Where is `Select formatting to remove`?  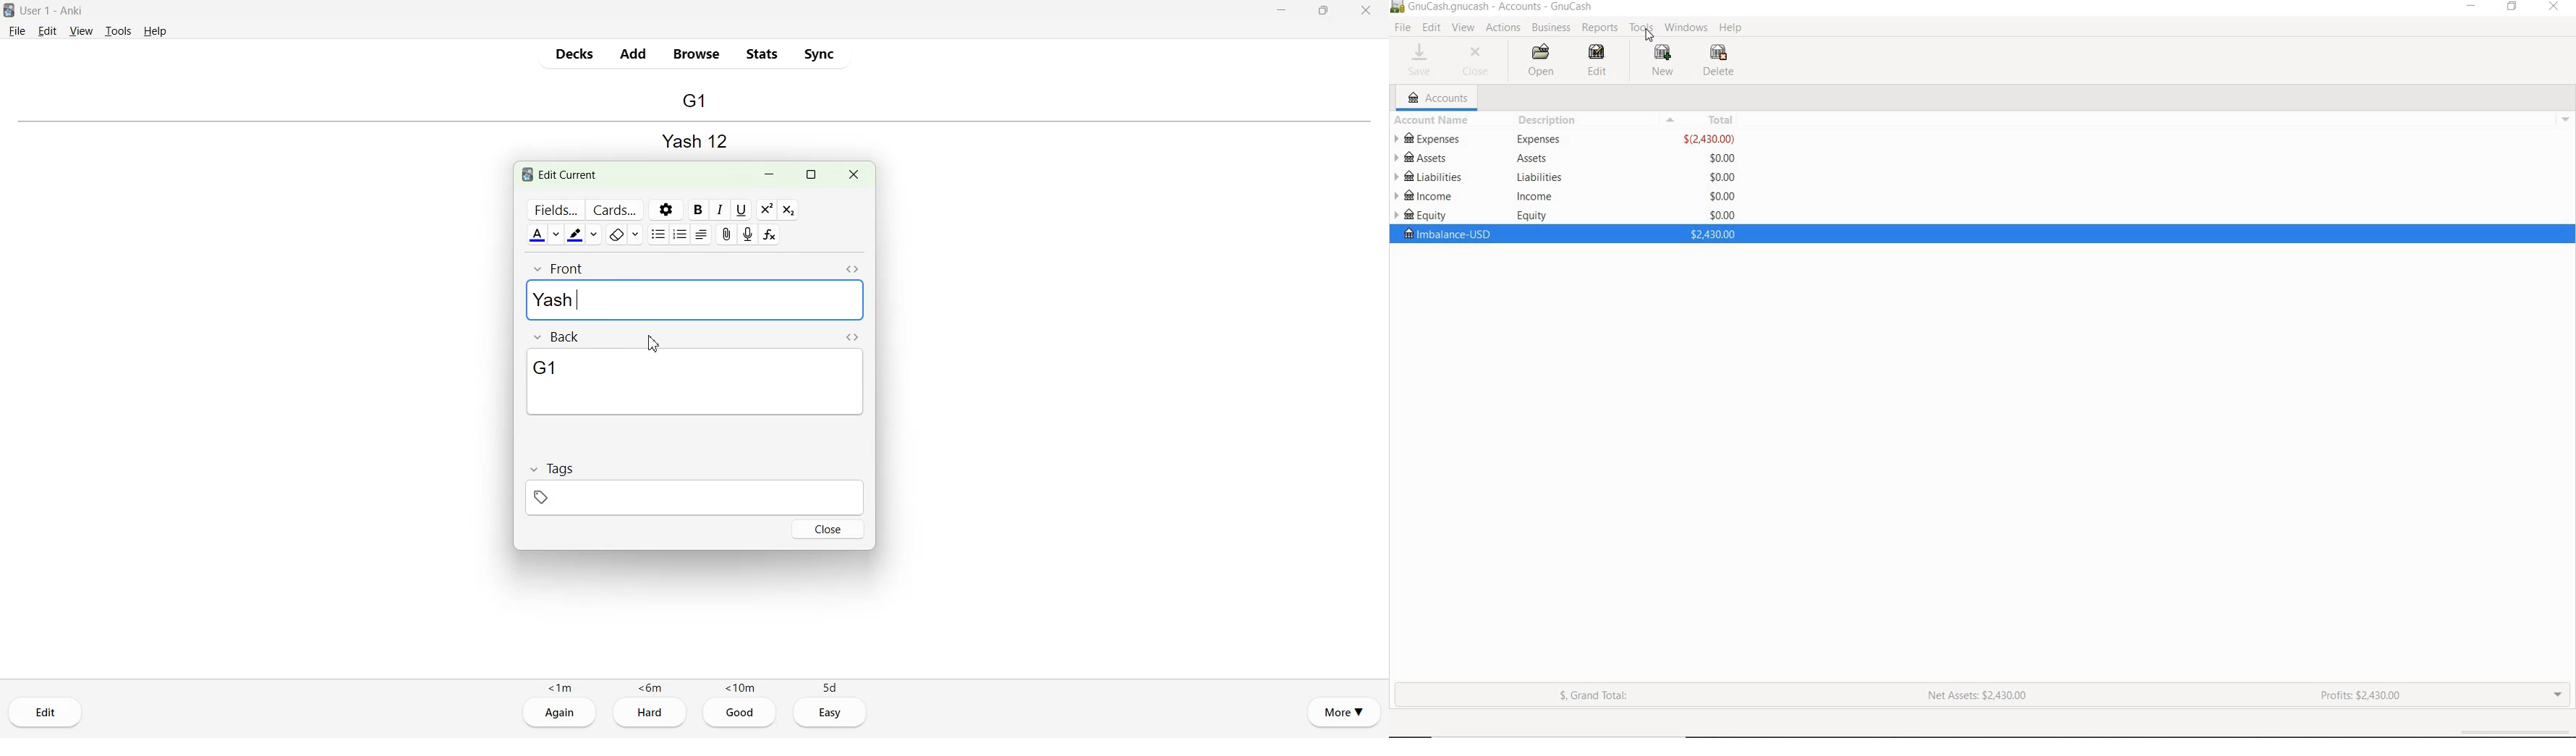
Select formatting to remove is located at coordinates (638, 234).